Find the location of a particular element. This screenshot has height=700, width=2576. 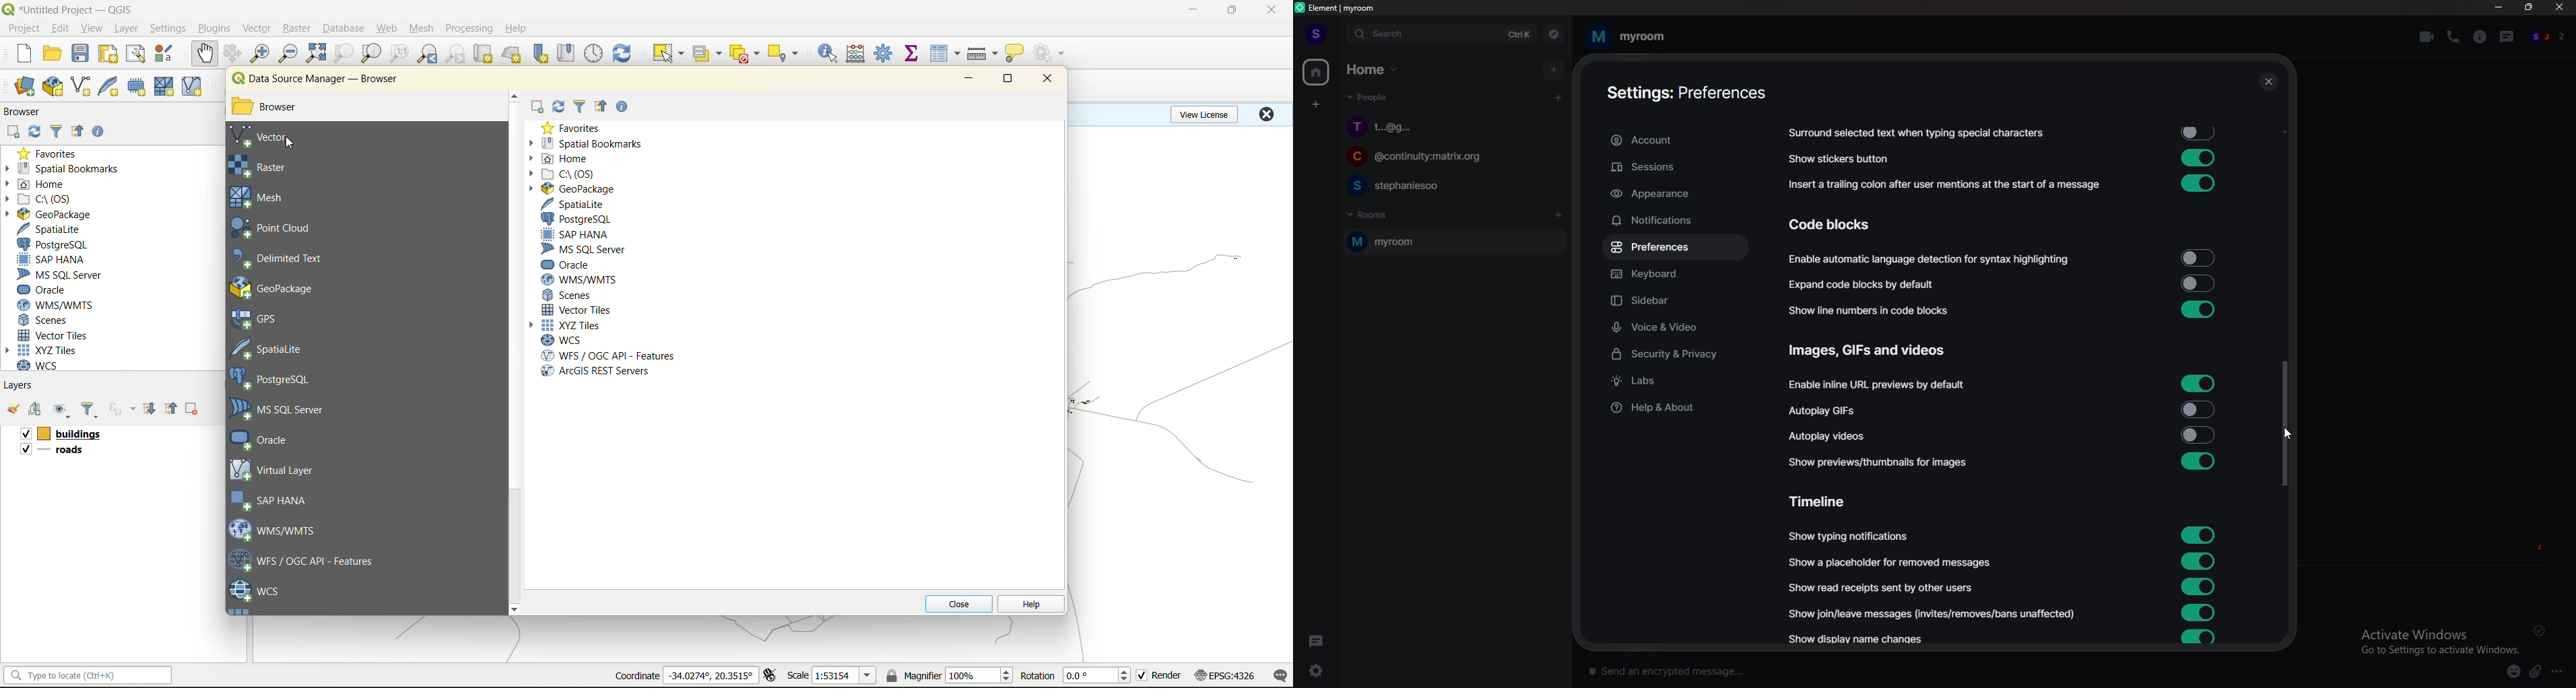

close is located at coordinates (1266, 114).